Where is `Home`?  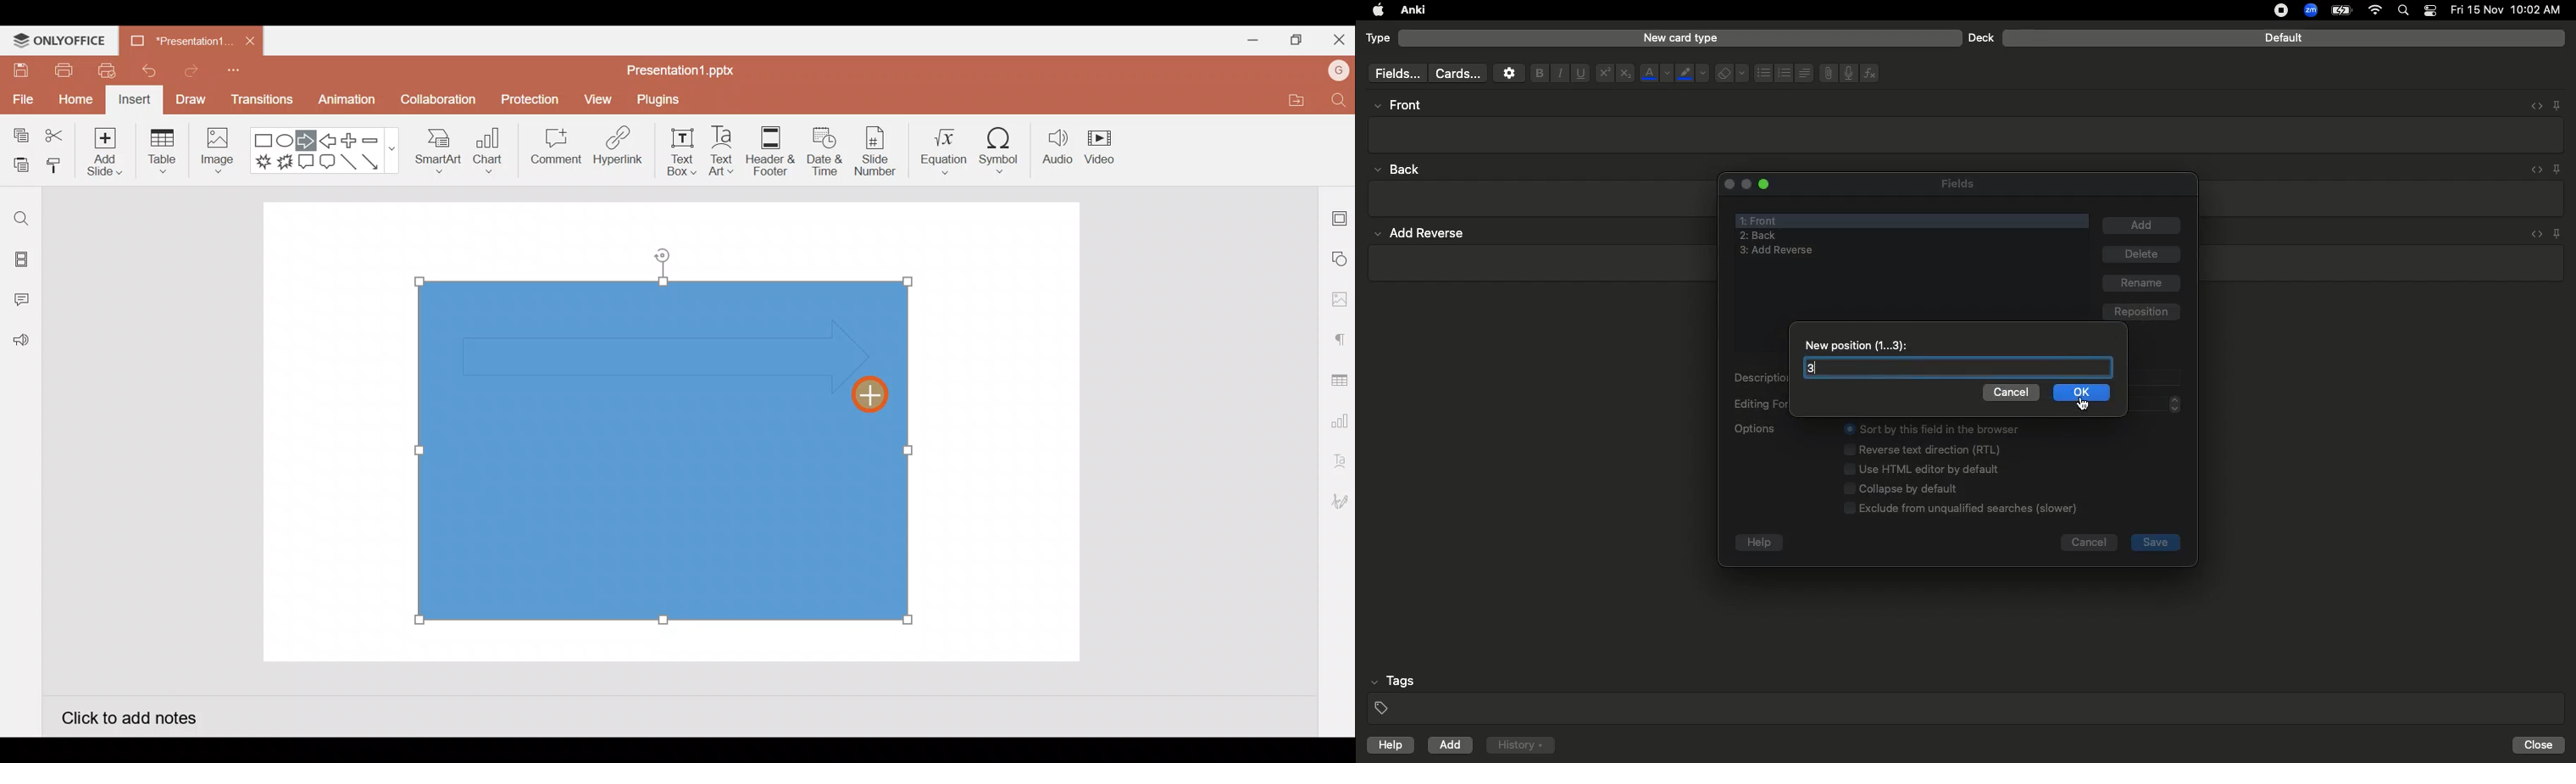
Home is located at coordinates (76, 101).